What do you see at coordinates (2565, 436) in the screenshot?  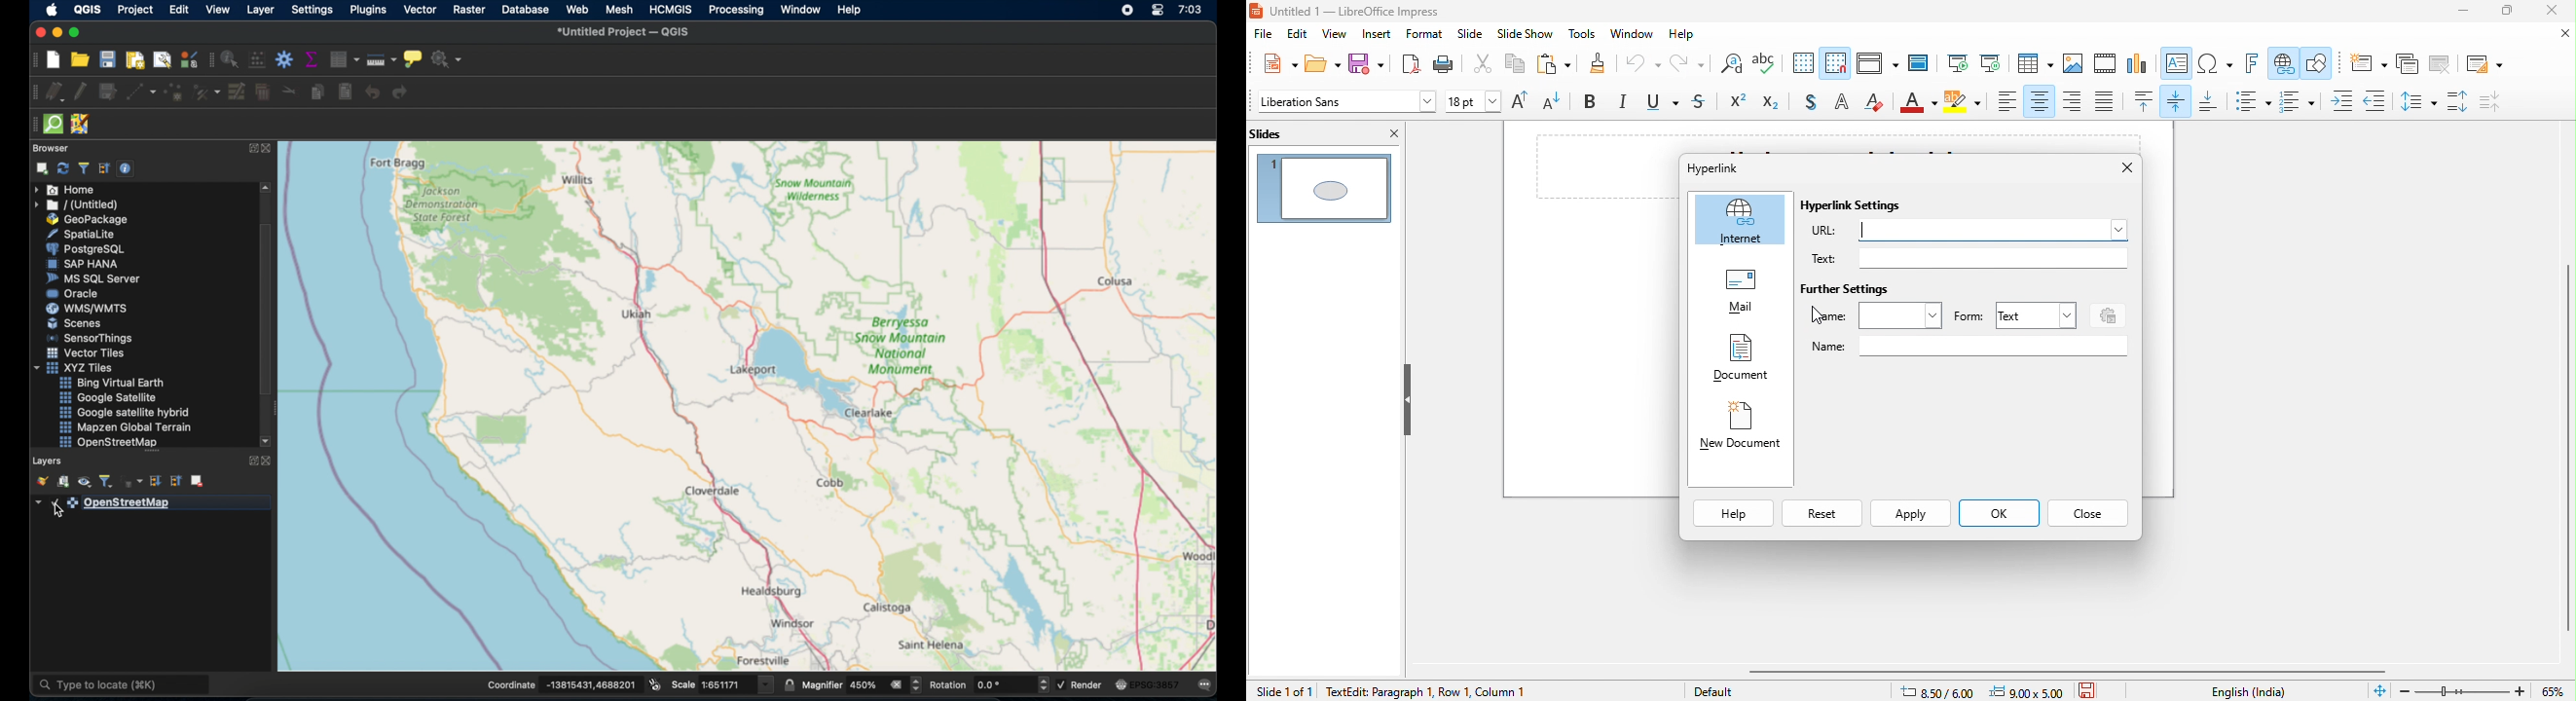 I see `vertical scroll bar` at bounding box center [2565, 436].